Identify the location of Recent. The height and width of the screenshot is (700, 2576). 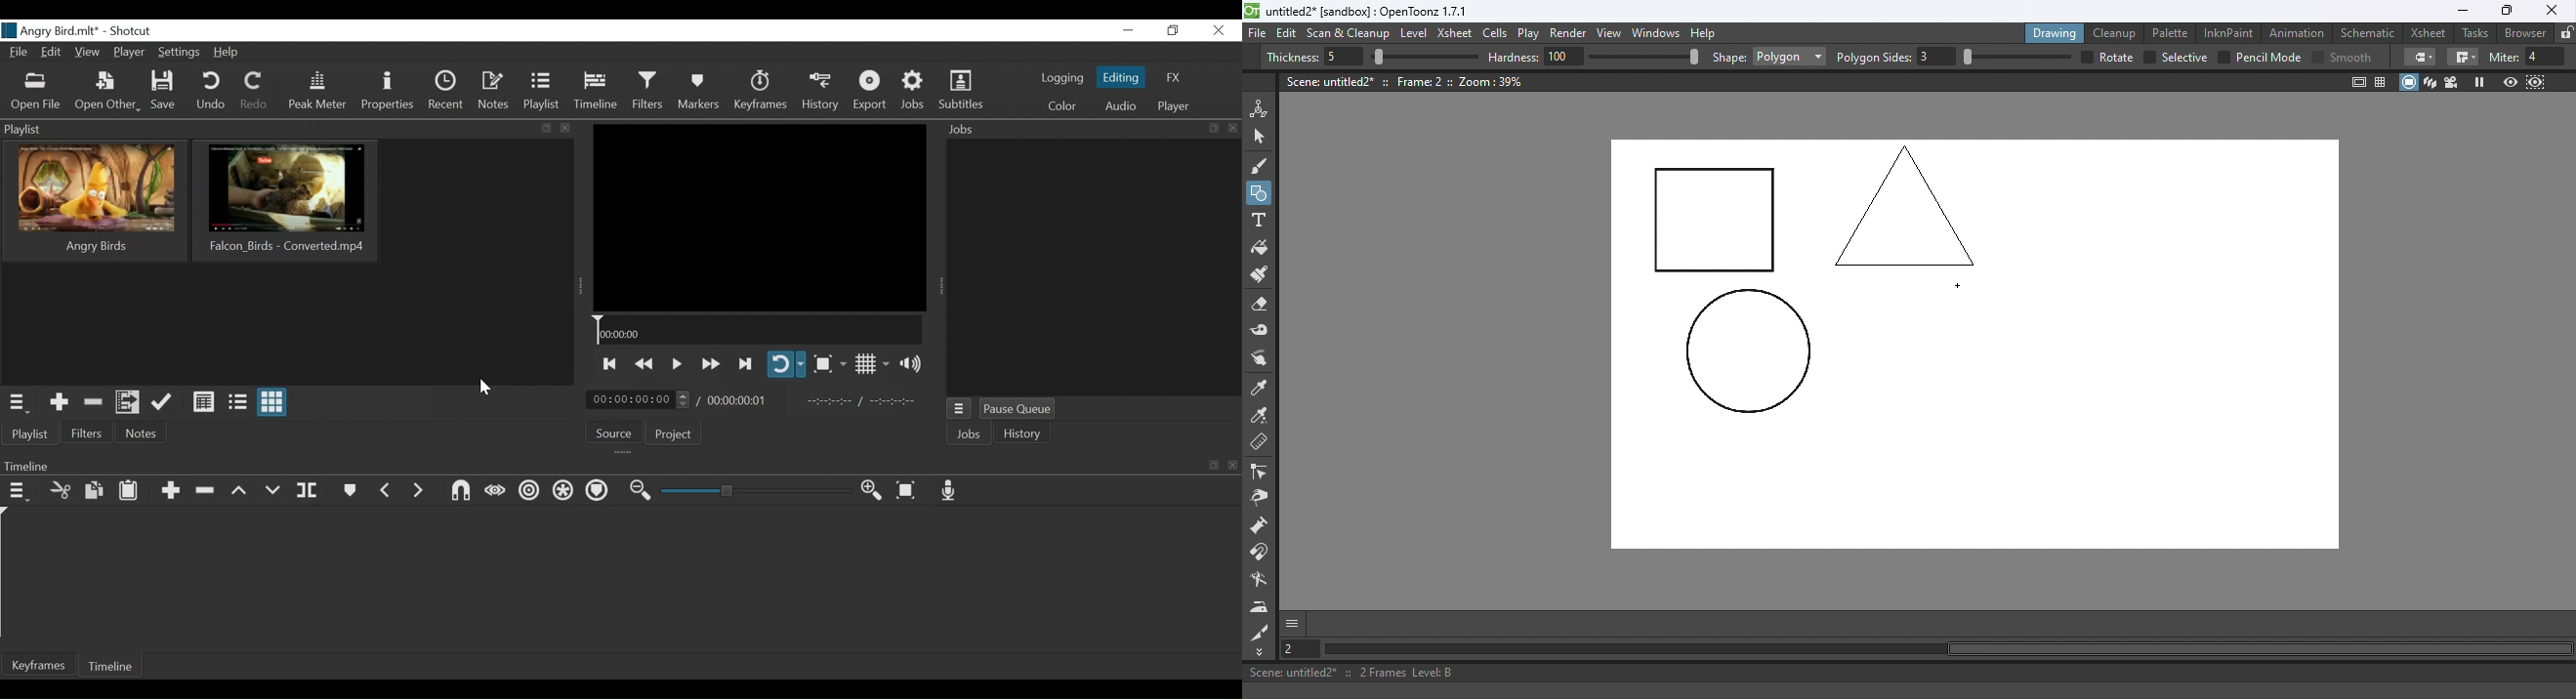
(445, 93).